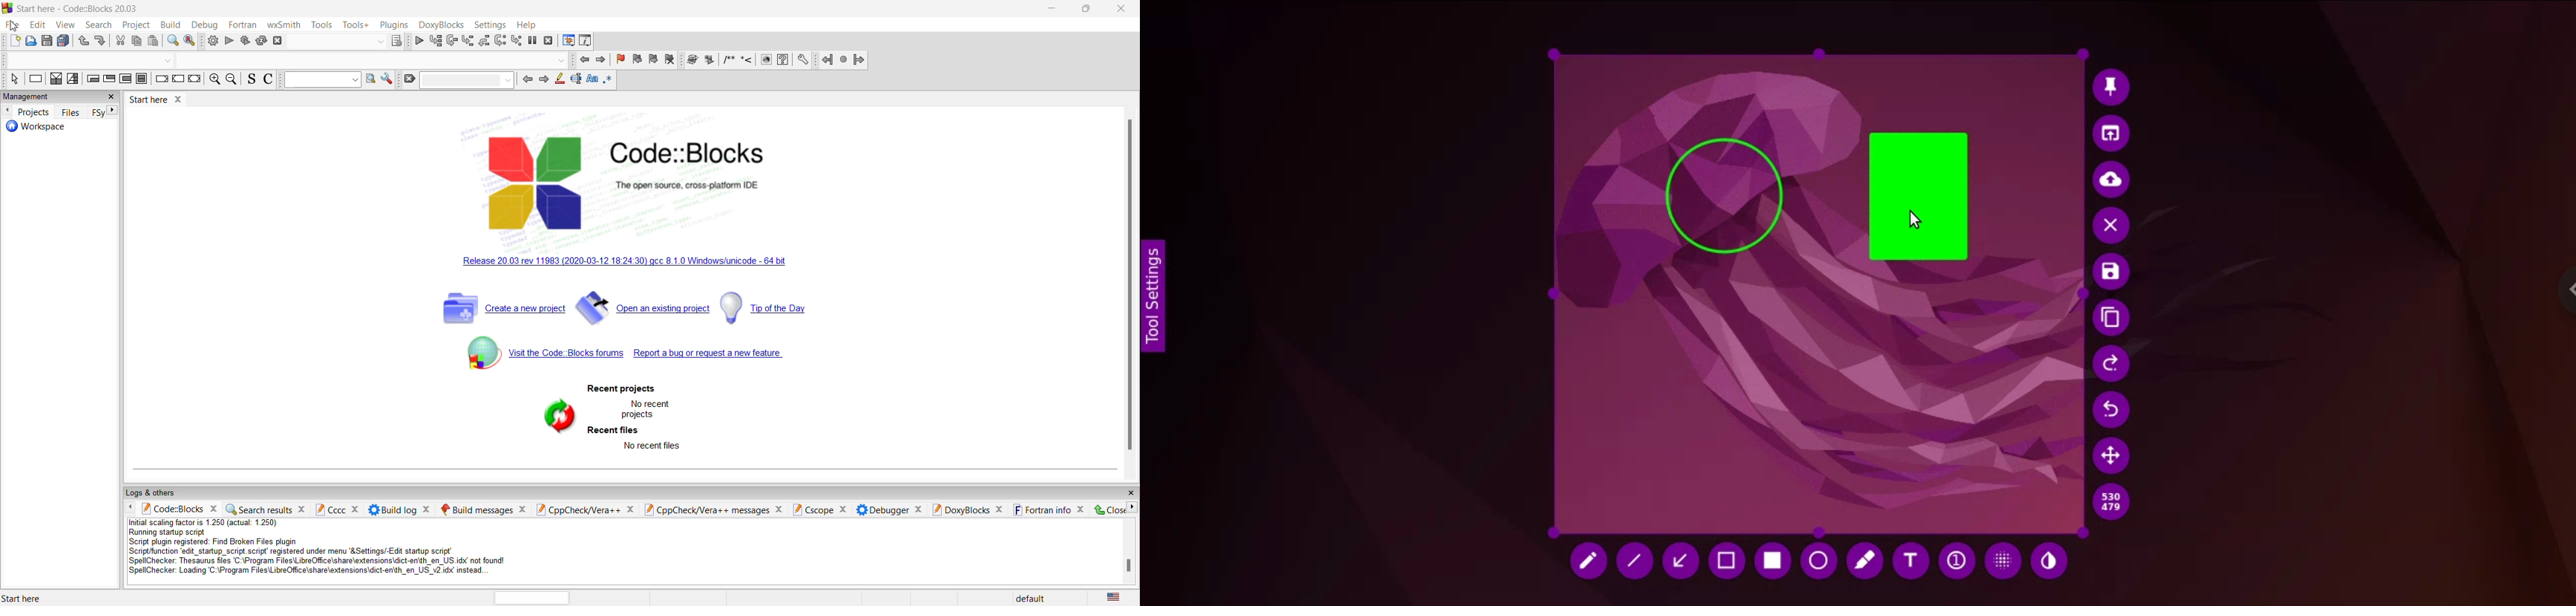  Describe the element at coordinates (396, 41) in the screenshot. I see `show the select target dialog` at that location.